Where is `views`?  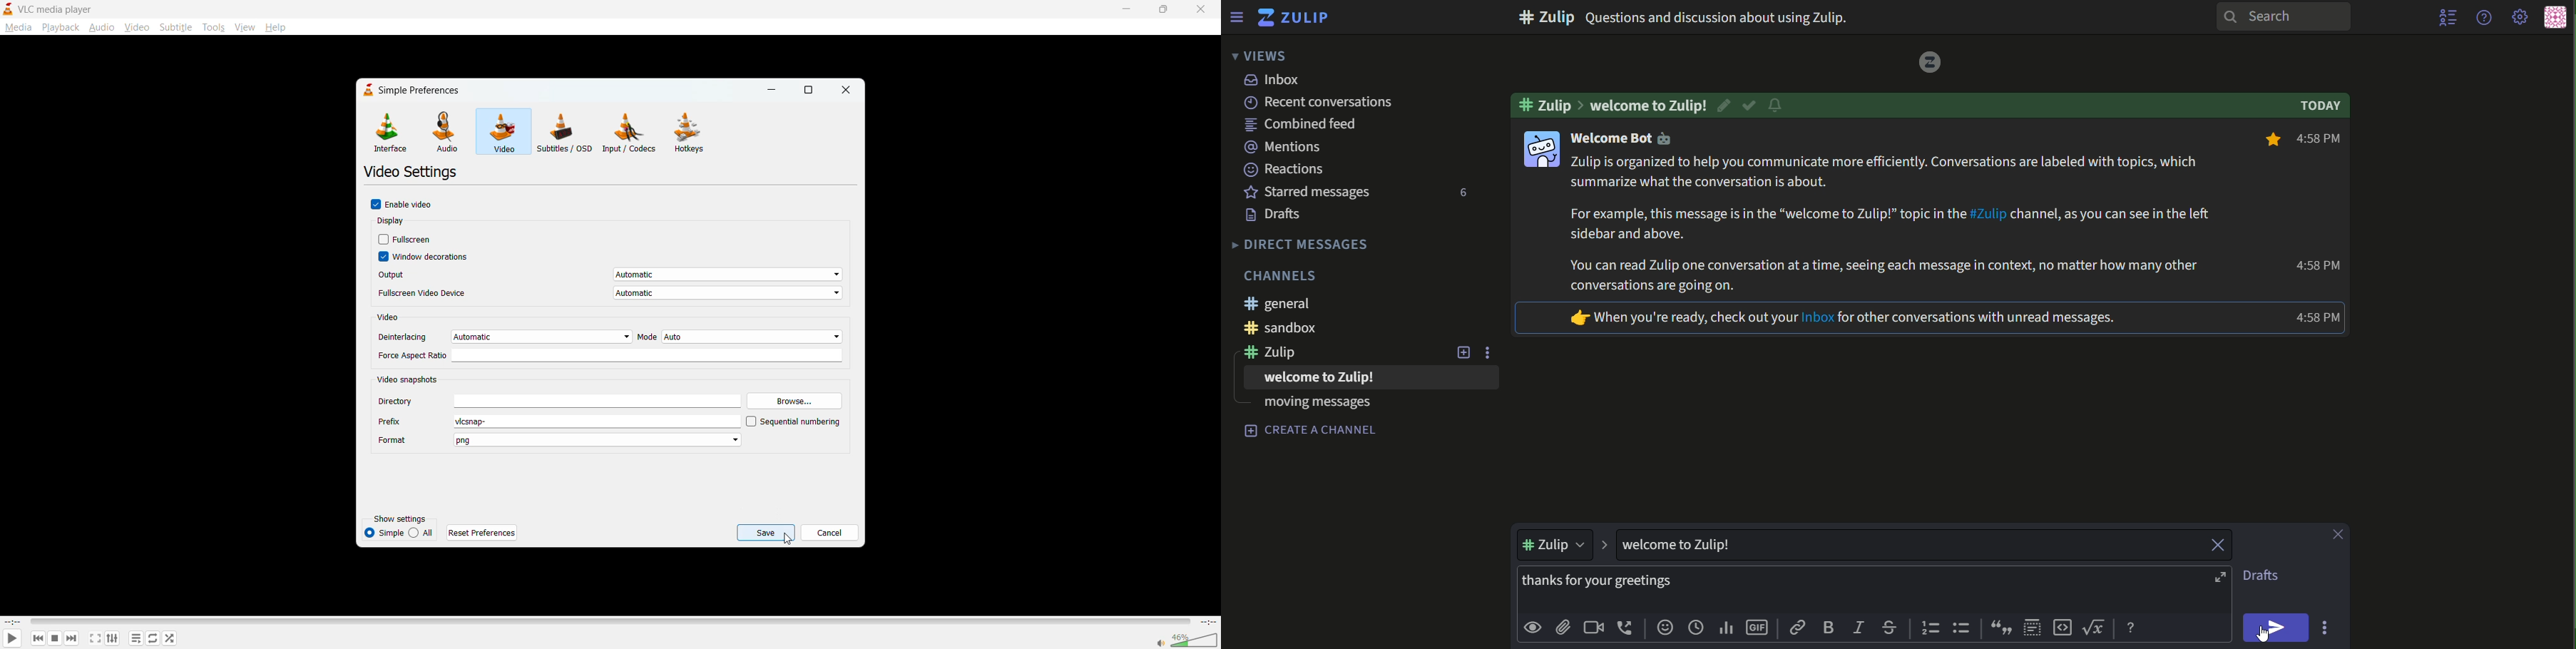
views is located at coordinates (1257, 56).